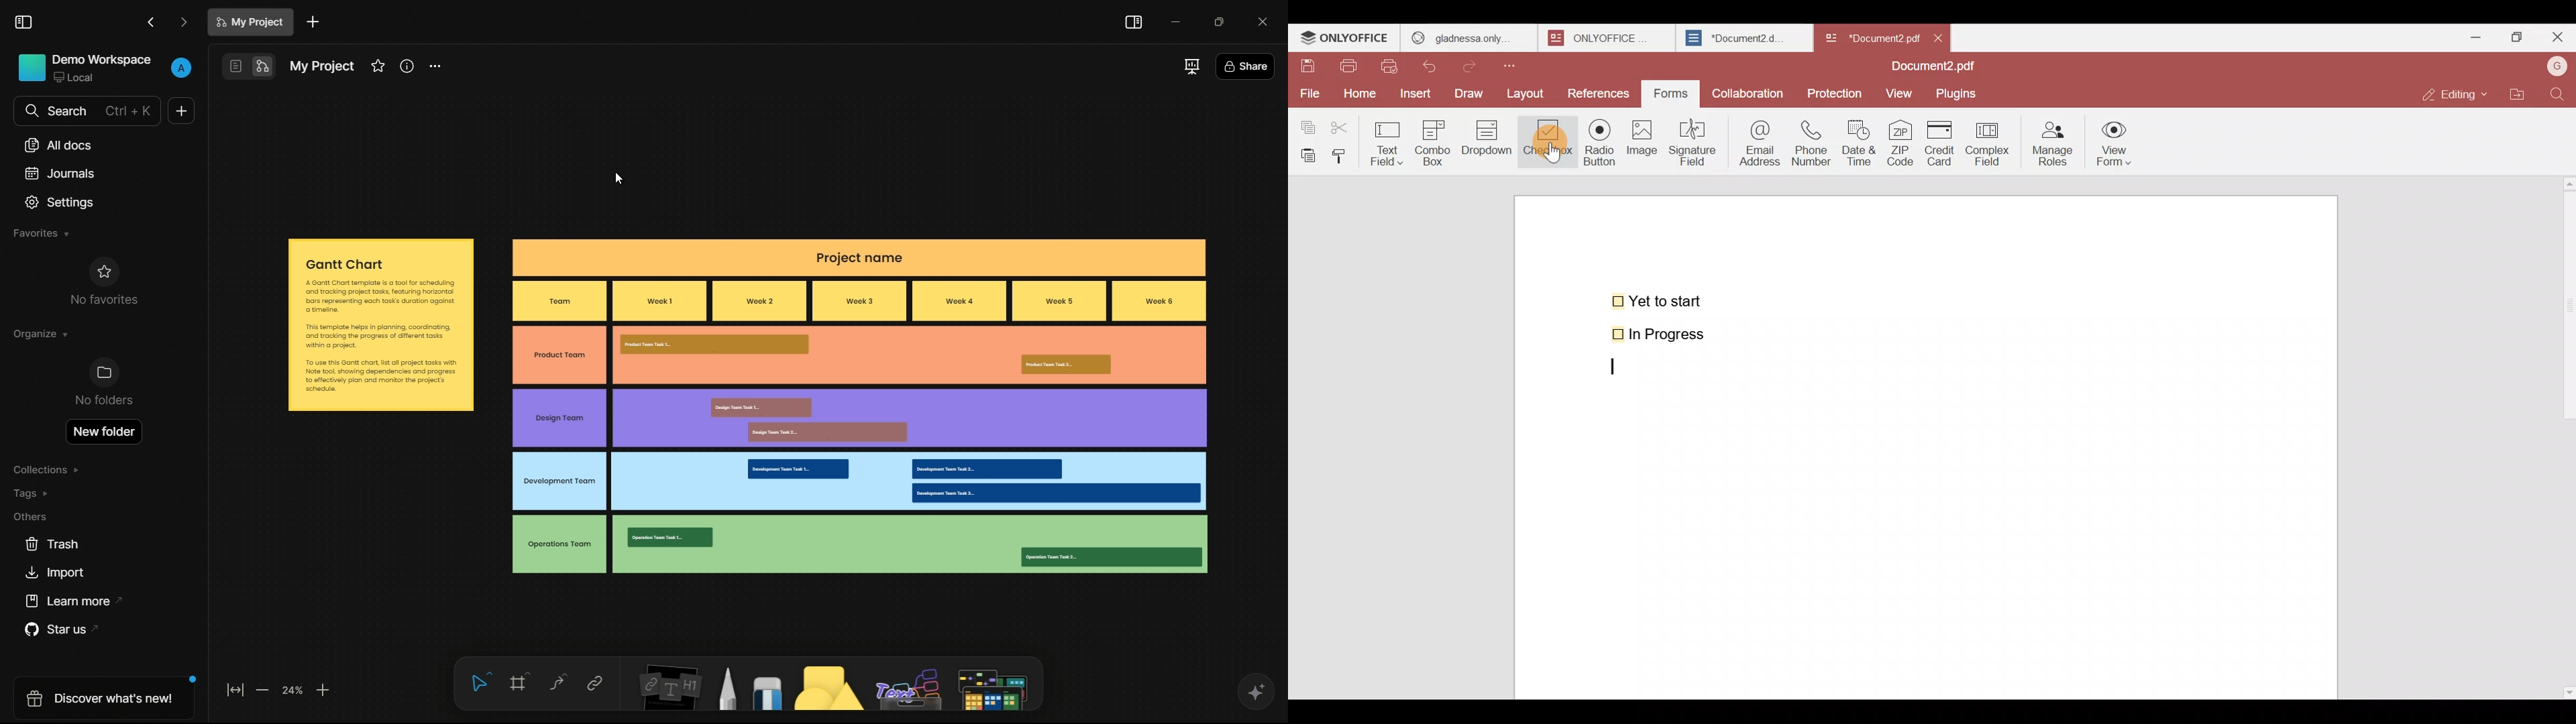 Image resolution: width=2576 pixels, height=728 pixels. I want to click on discover what's new, so click(98, 697).